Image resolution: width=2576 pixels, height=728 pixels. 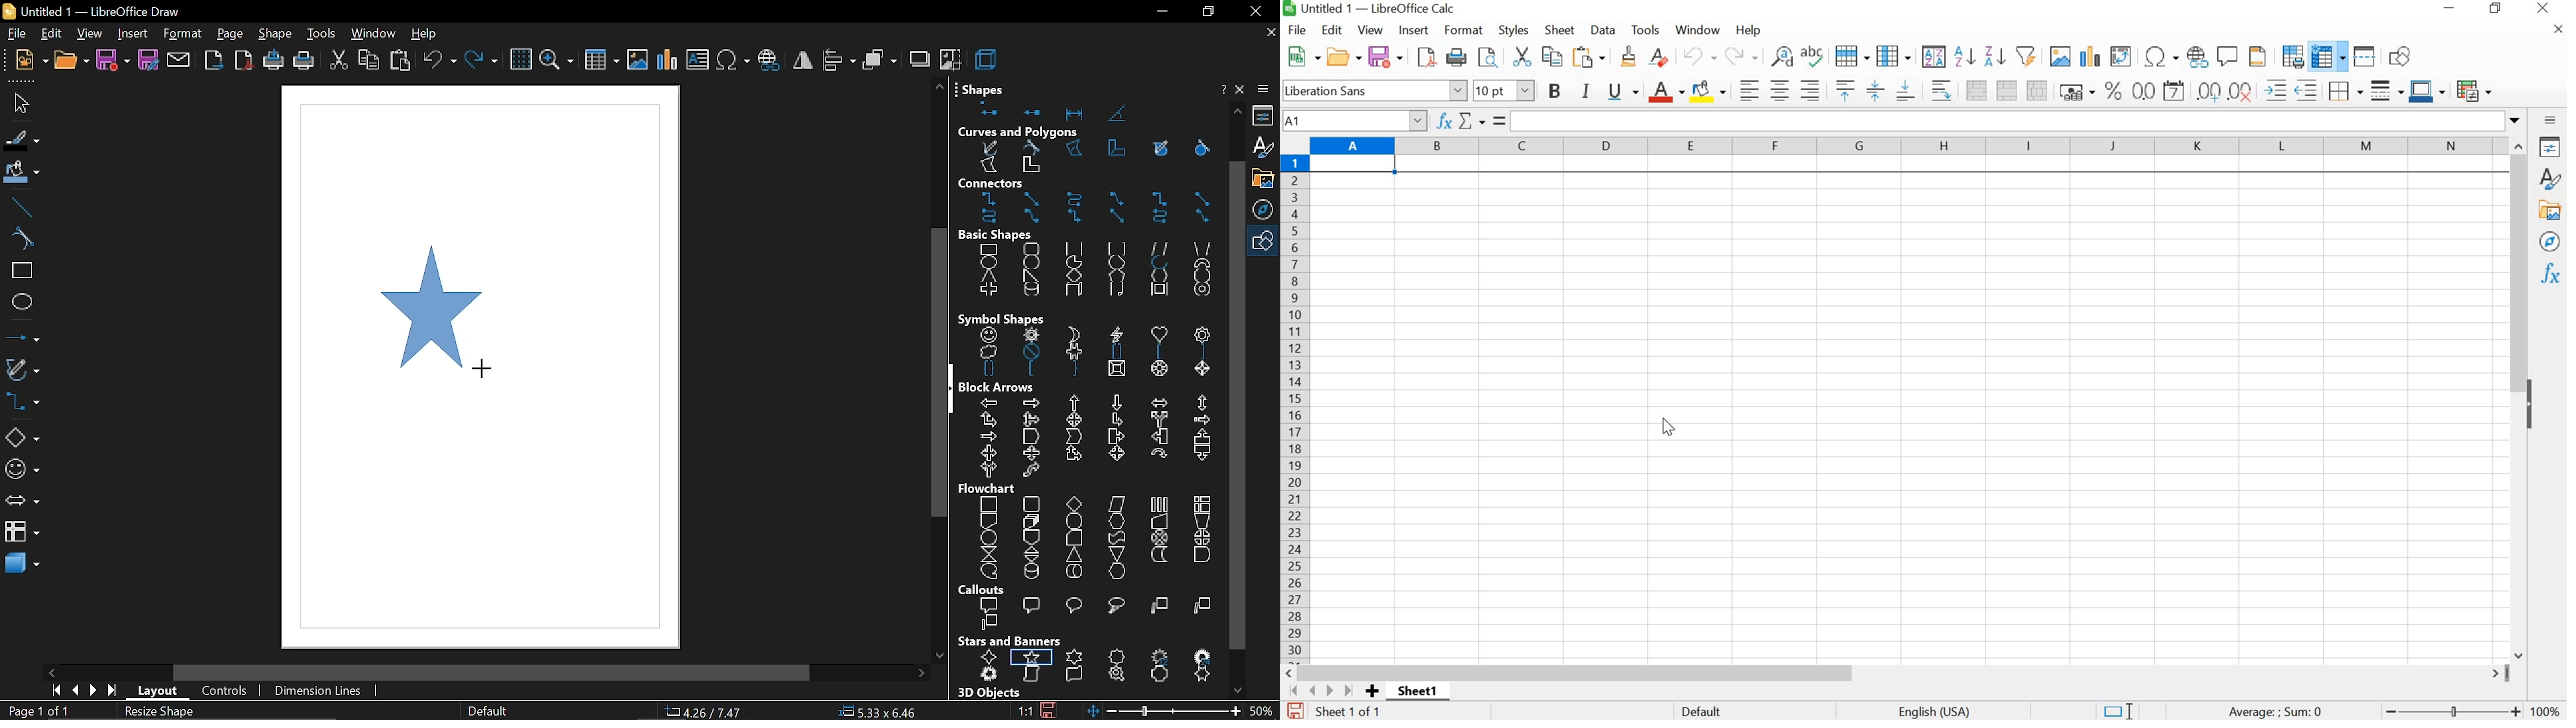 I want to click on curves and polygons, so click(x=23, y=371).